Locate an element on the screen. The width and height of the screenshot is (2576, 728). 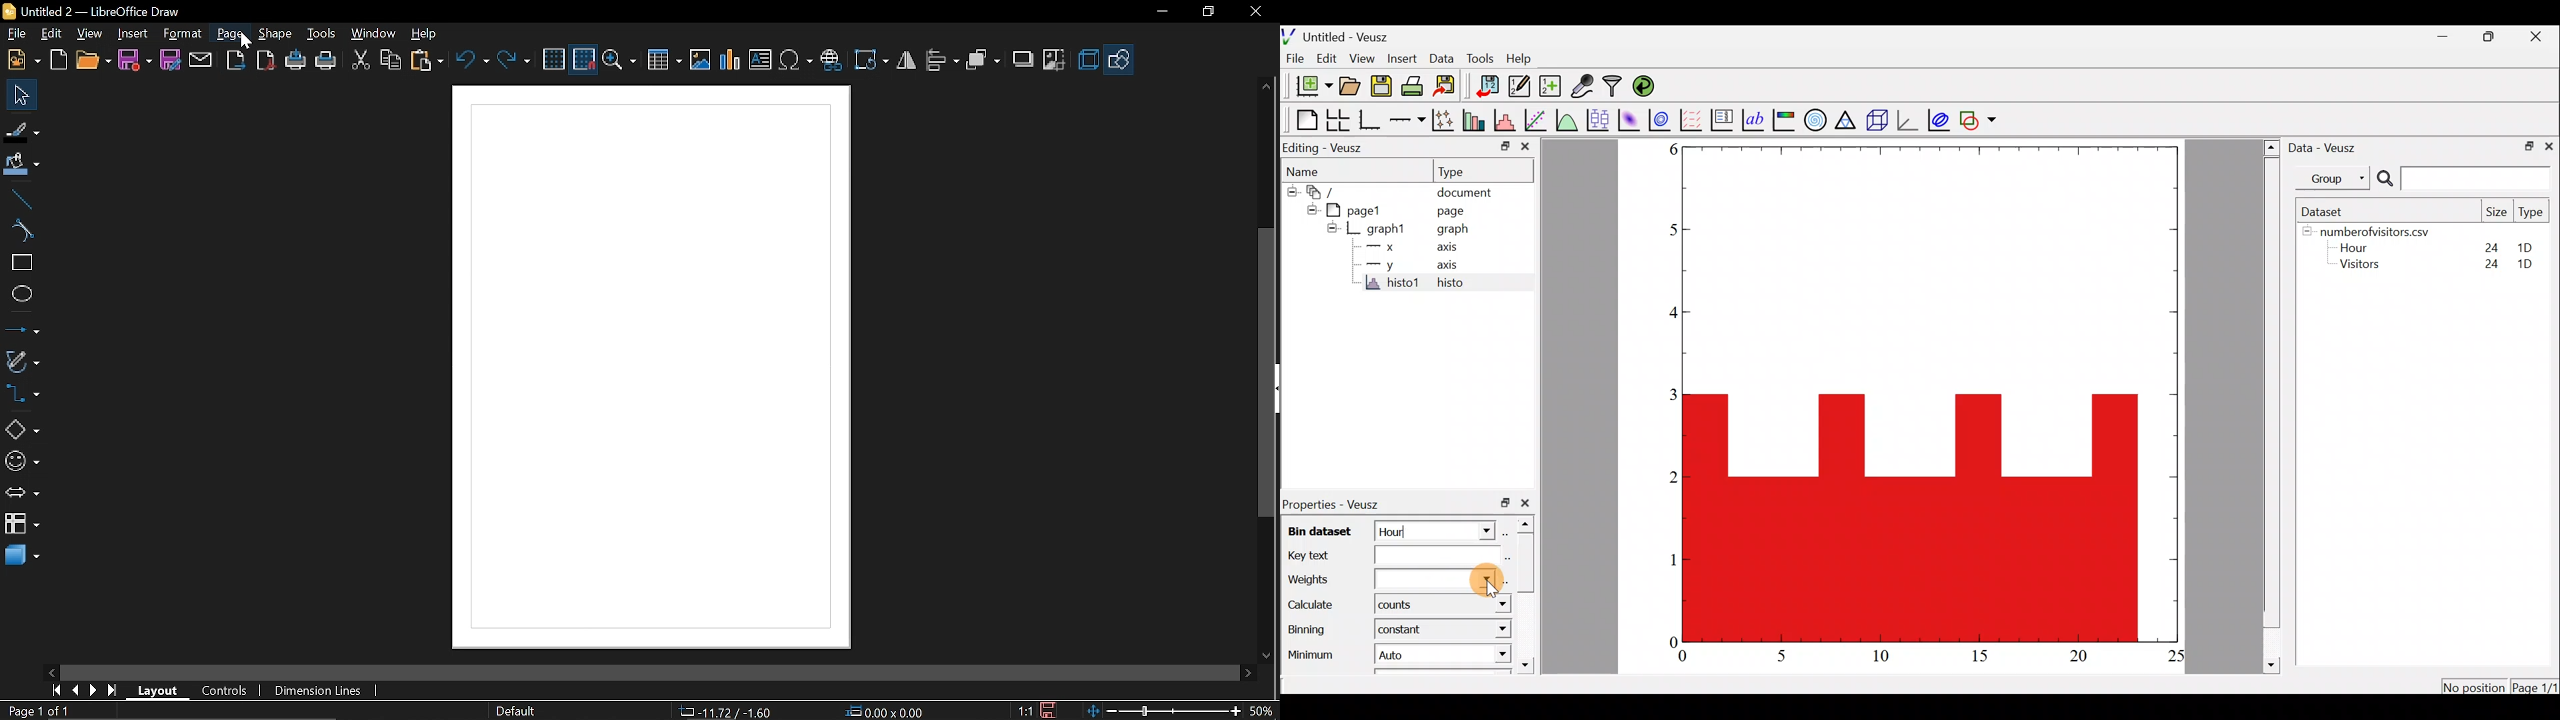
Save is located at coordinates (134, 61).